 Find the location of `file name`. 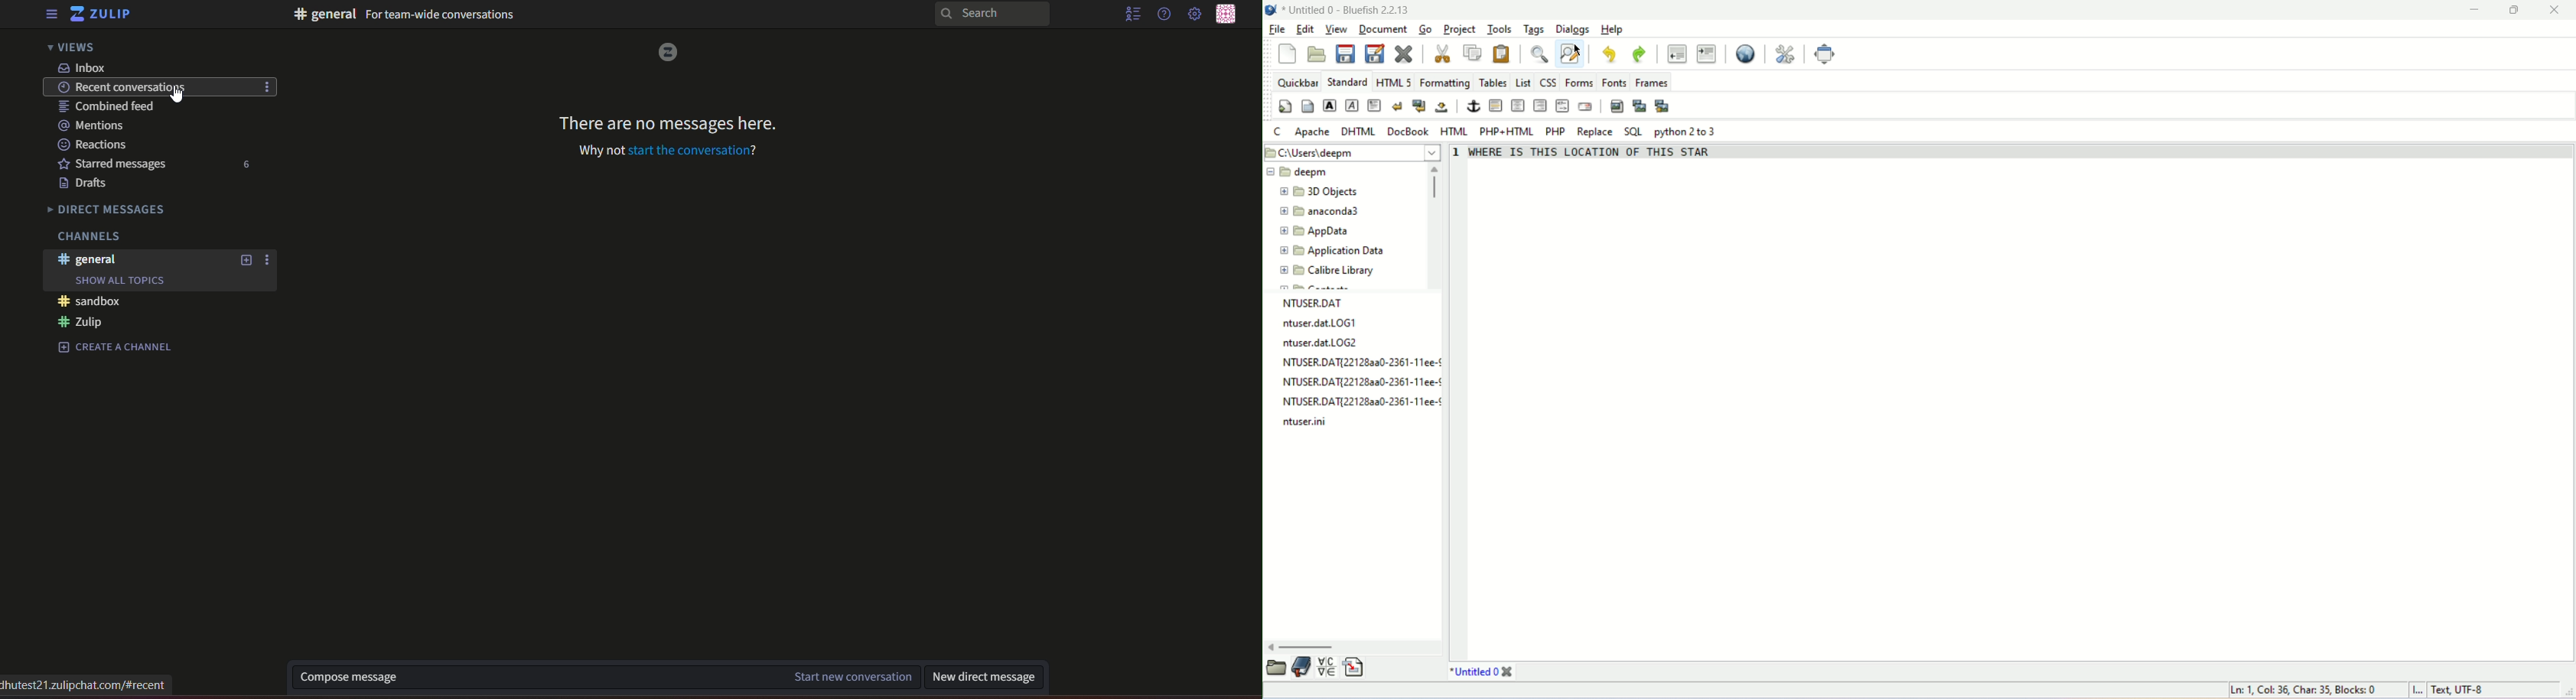

file name is located at coordinates (1361, 404).